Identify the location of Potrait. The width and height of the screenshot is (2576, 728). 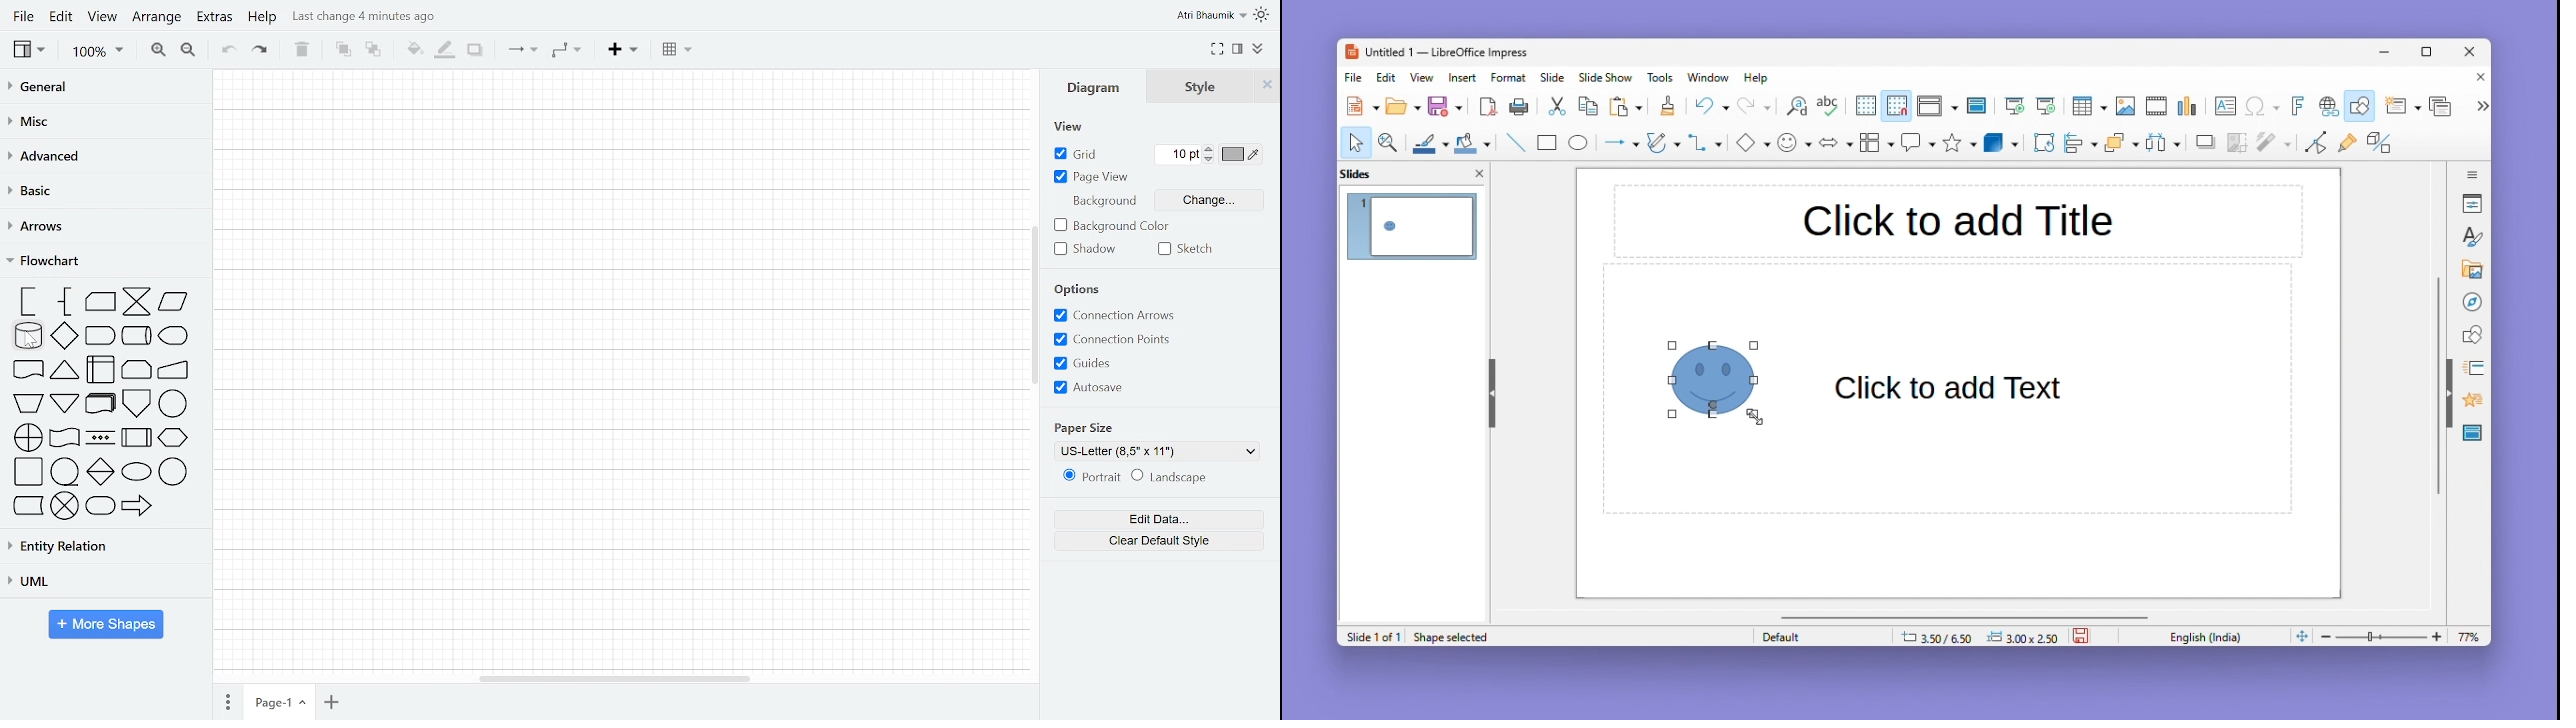
(1085, 478).